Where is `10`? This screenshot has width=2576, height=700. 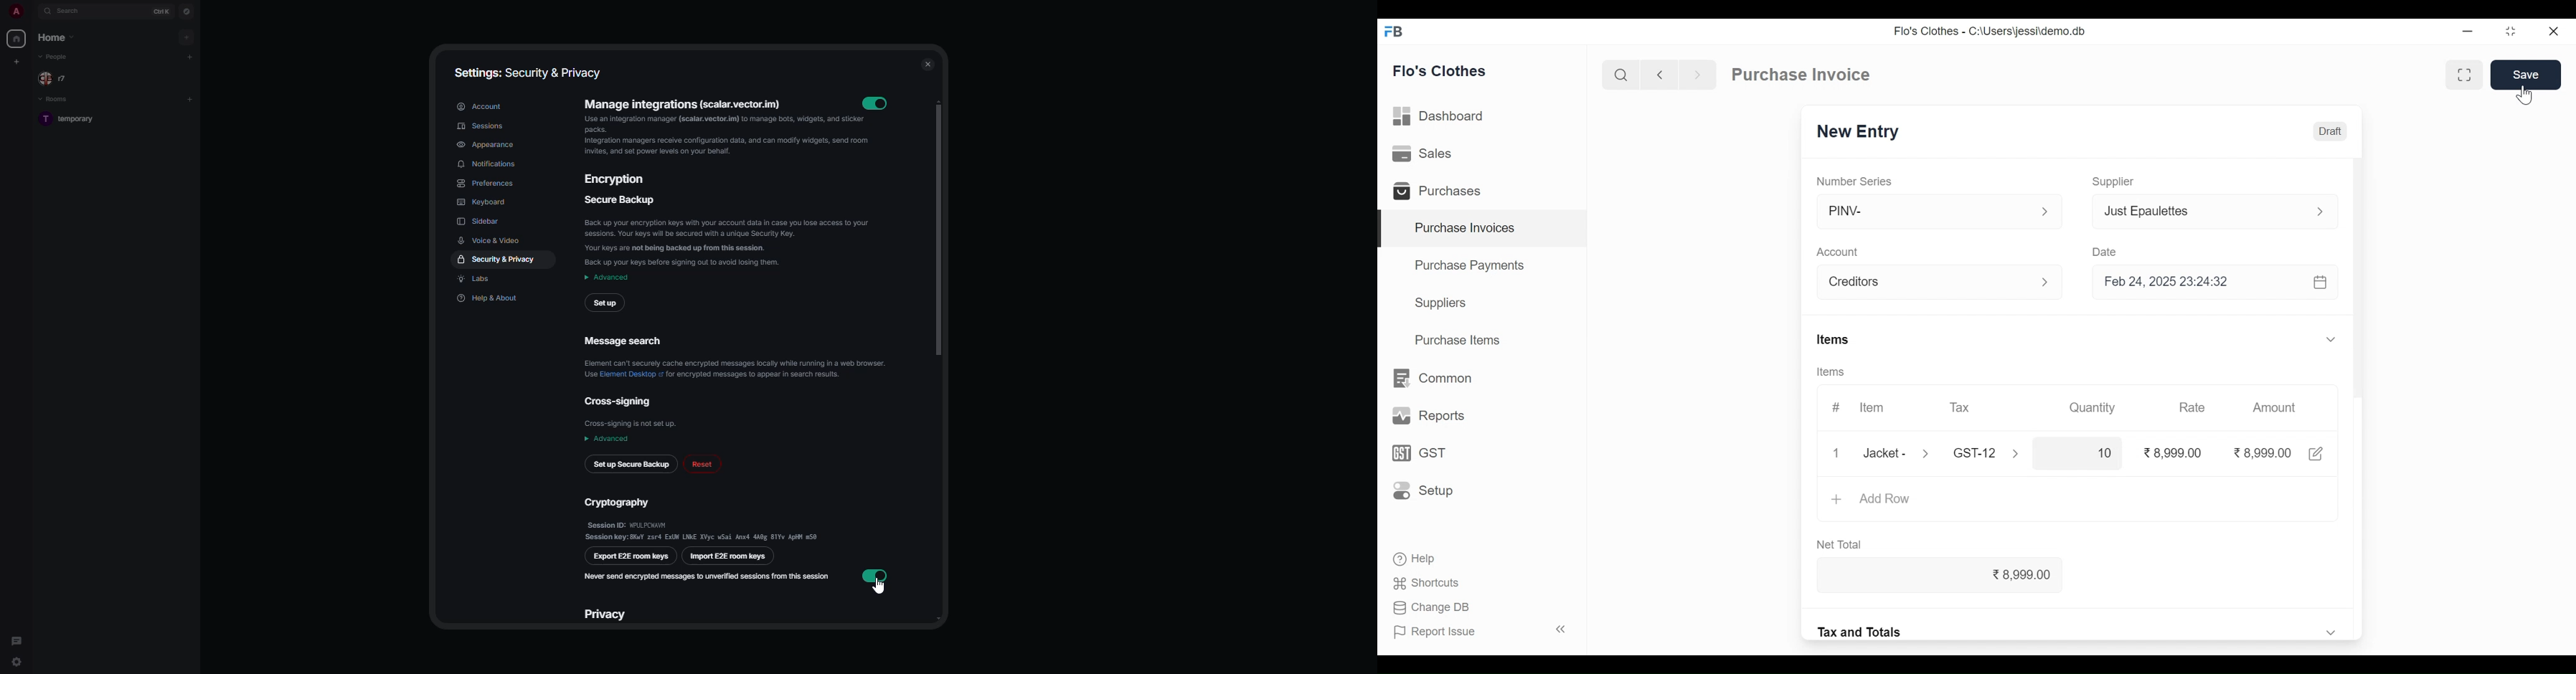 10 is located at coordinates (2080, 452).